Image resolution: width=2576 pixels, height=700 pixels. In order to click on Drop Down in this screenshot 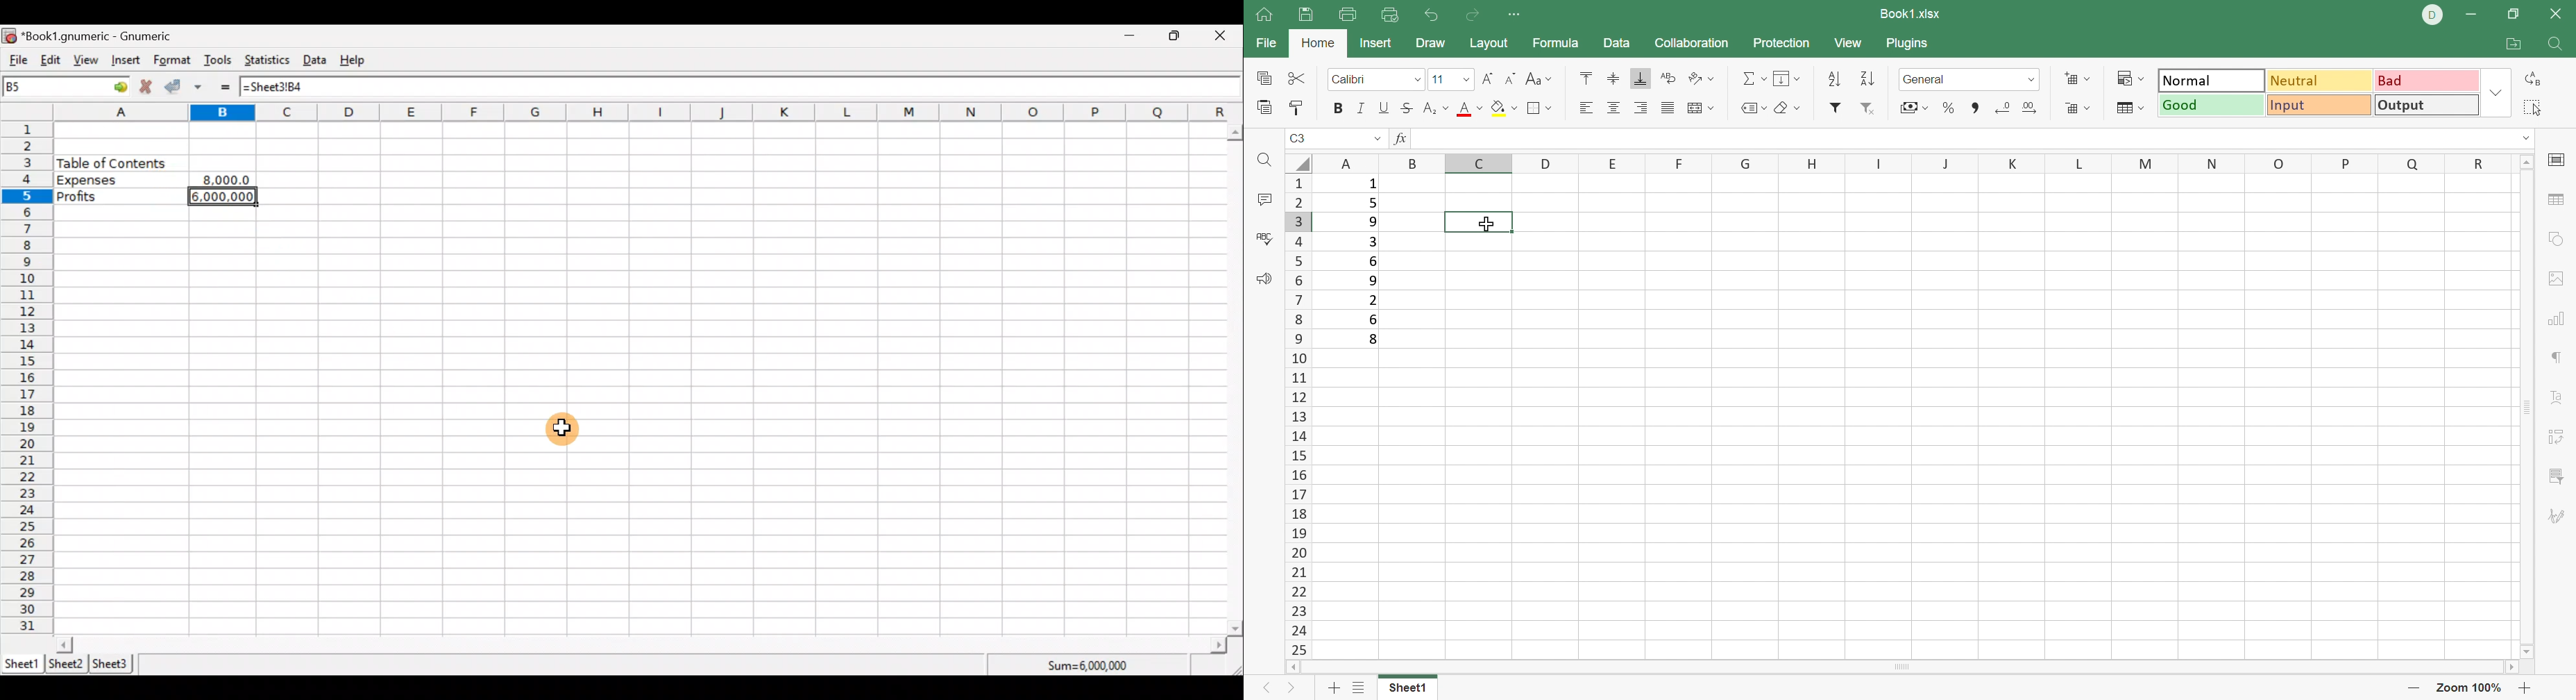, I will do `click(2030, 81)`.